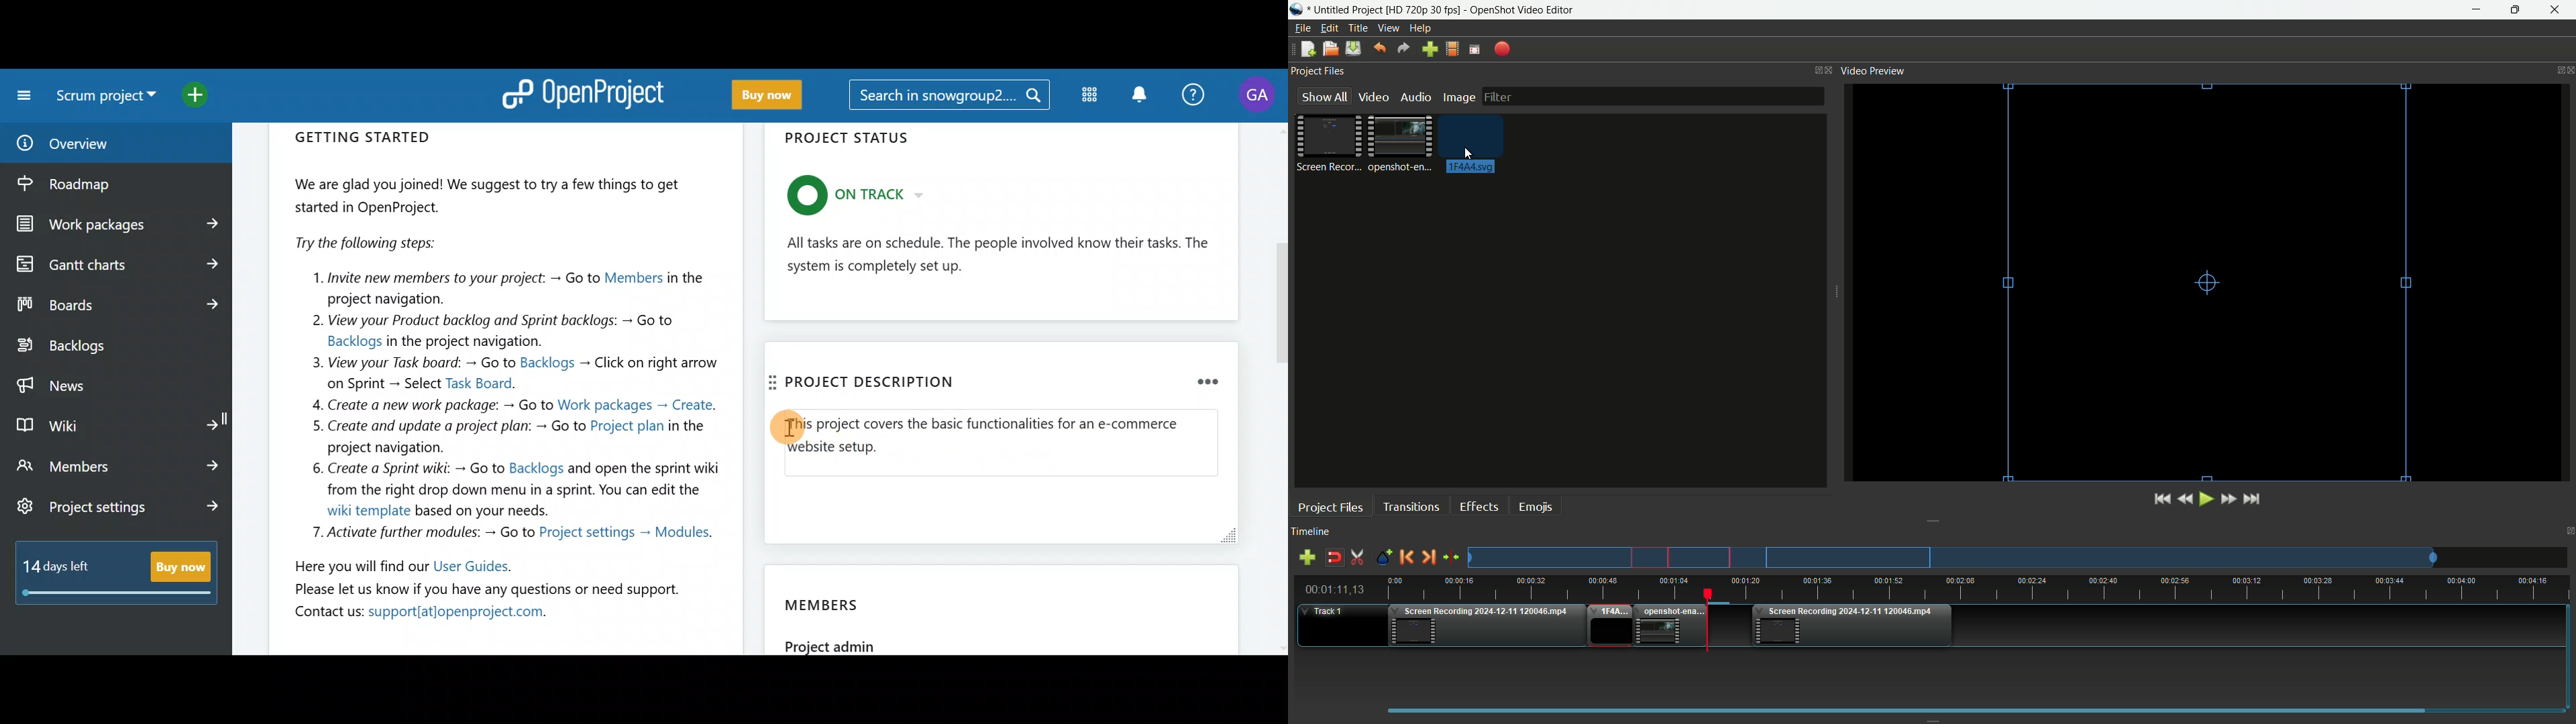 The height and width of the screenshot is (728, 2576). What do you see at coordinates (1002, 444) in the screenshot?
I see `Project description input field` at bounding box center [1002, 444].